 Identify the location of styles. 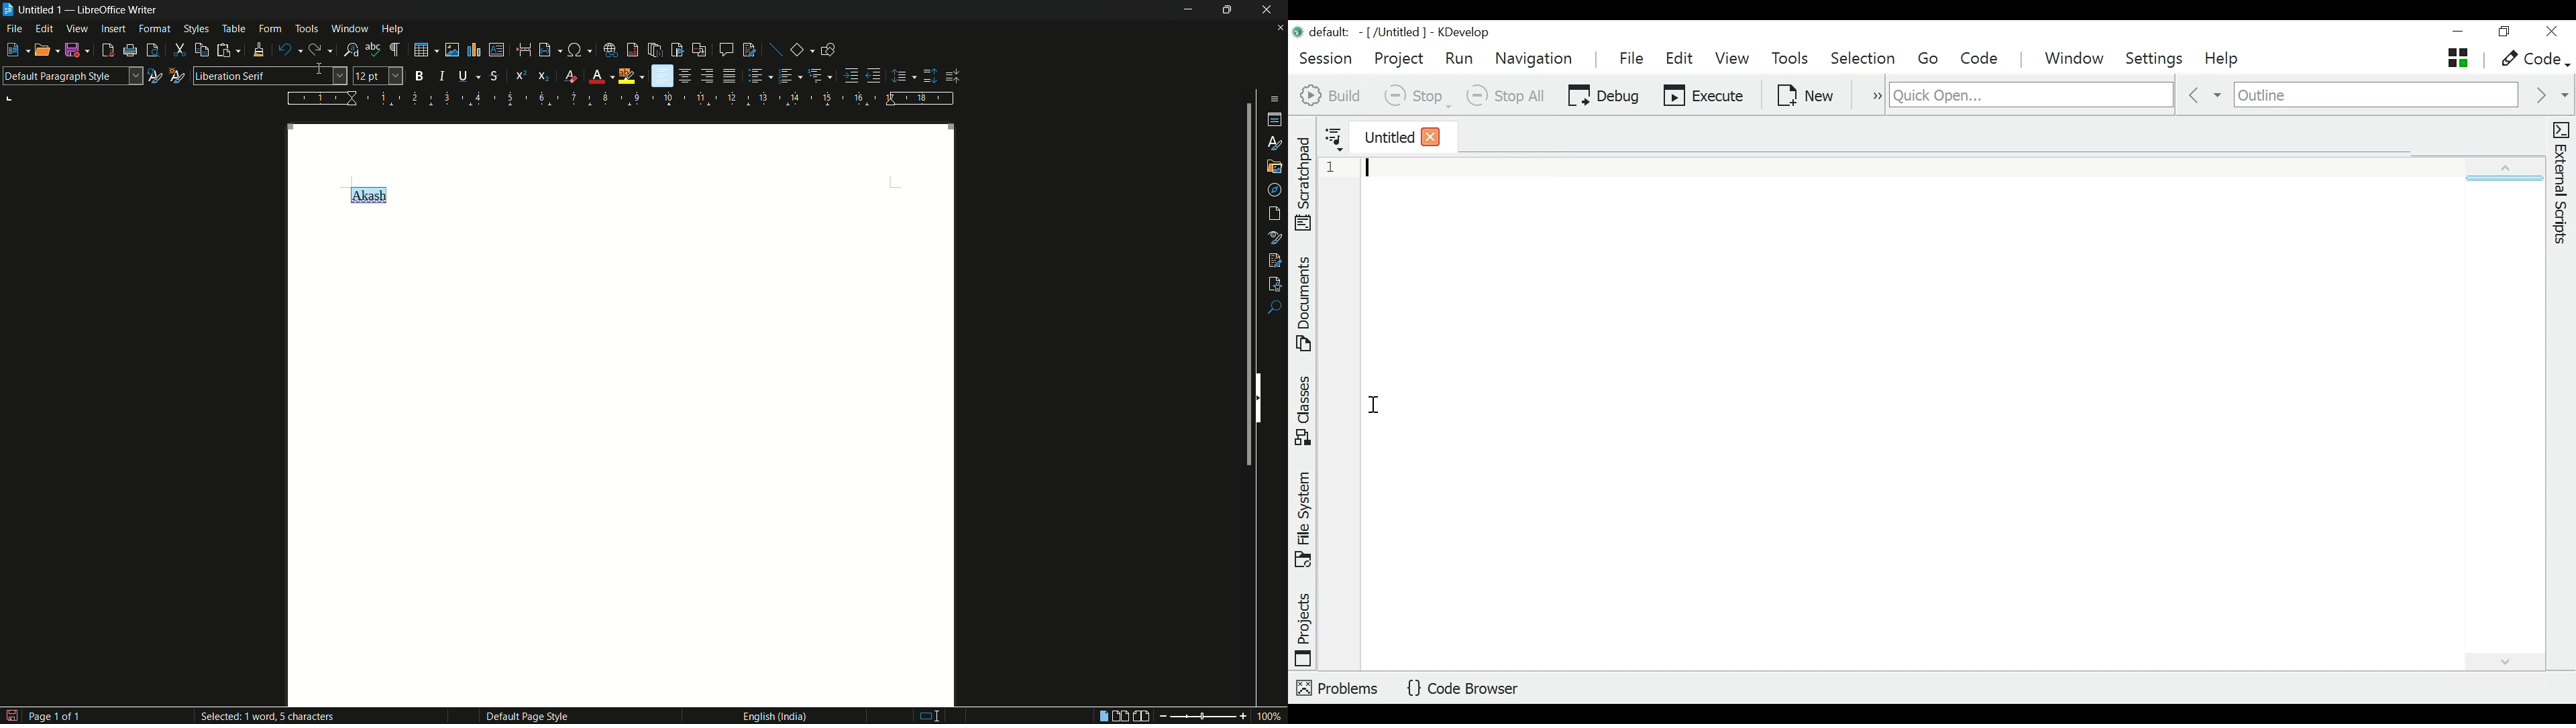
(1276, 142).